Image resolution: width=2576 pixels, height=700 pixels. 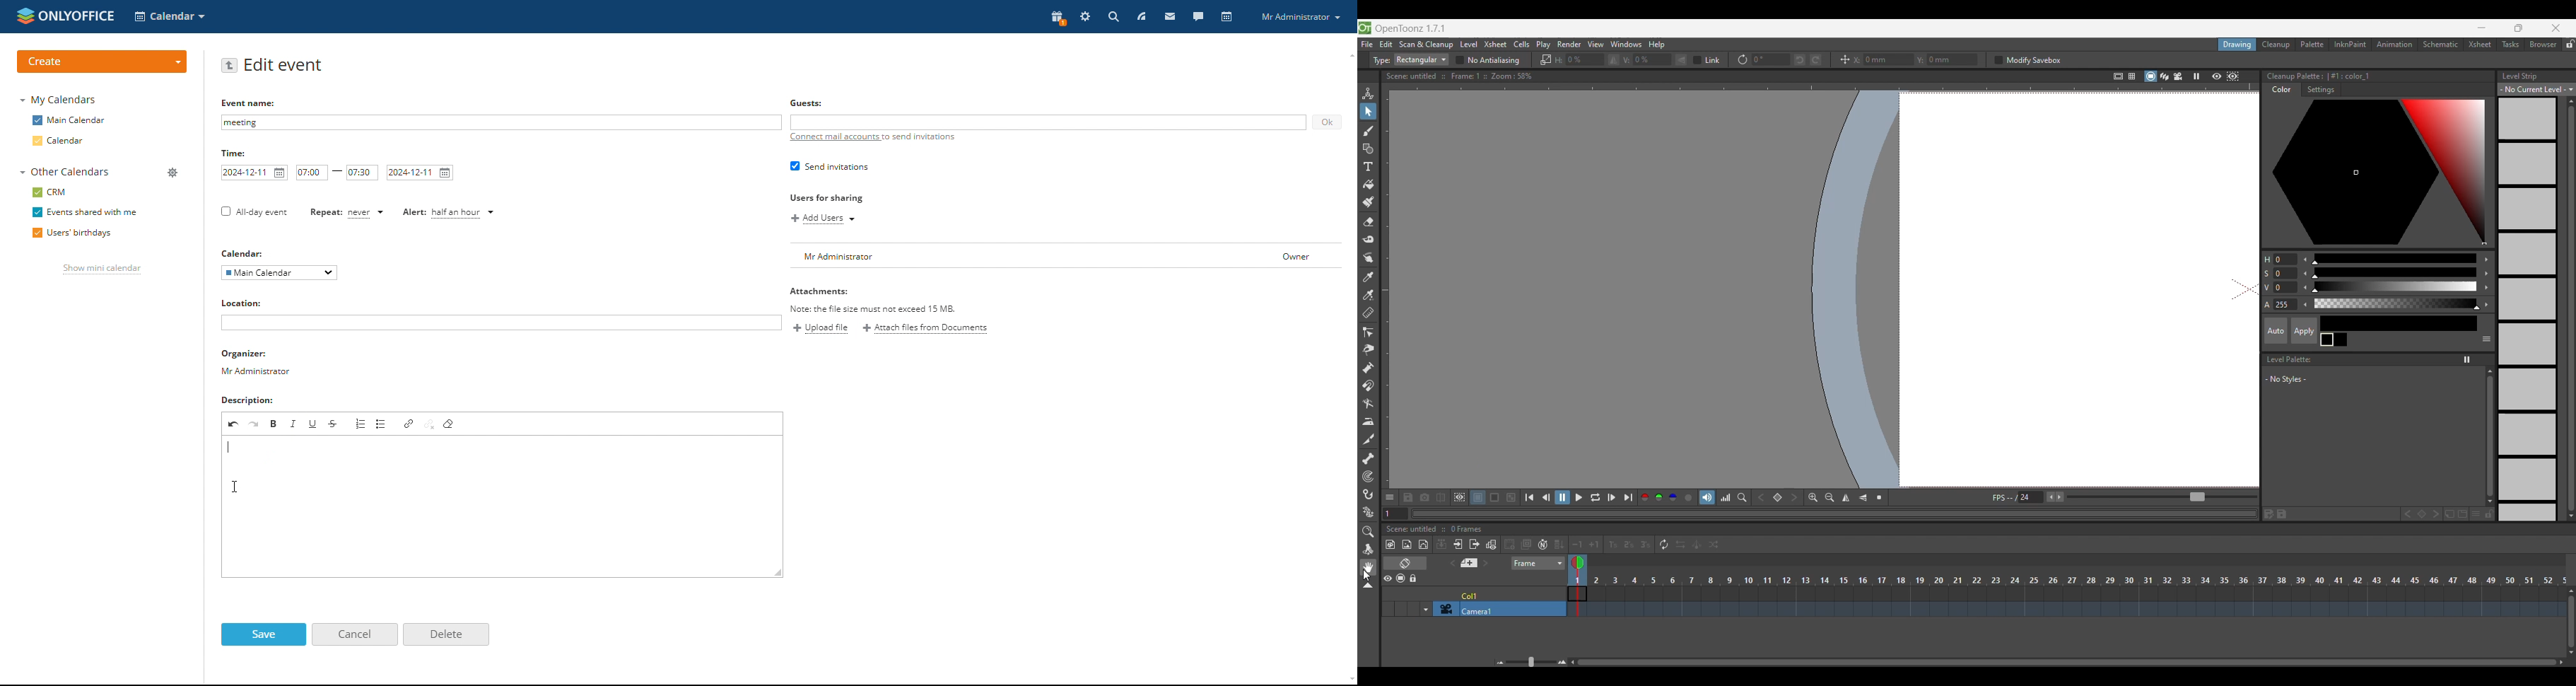 What do you see at coordinates (1469, 563) in the screenshot?
I see `Add new memo` at bounding box center [1469, 563].